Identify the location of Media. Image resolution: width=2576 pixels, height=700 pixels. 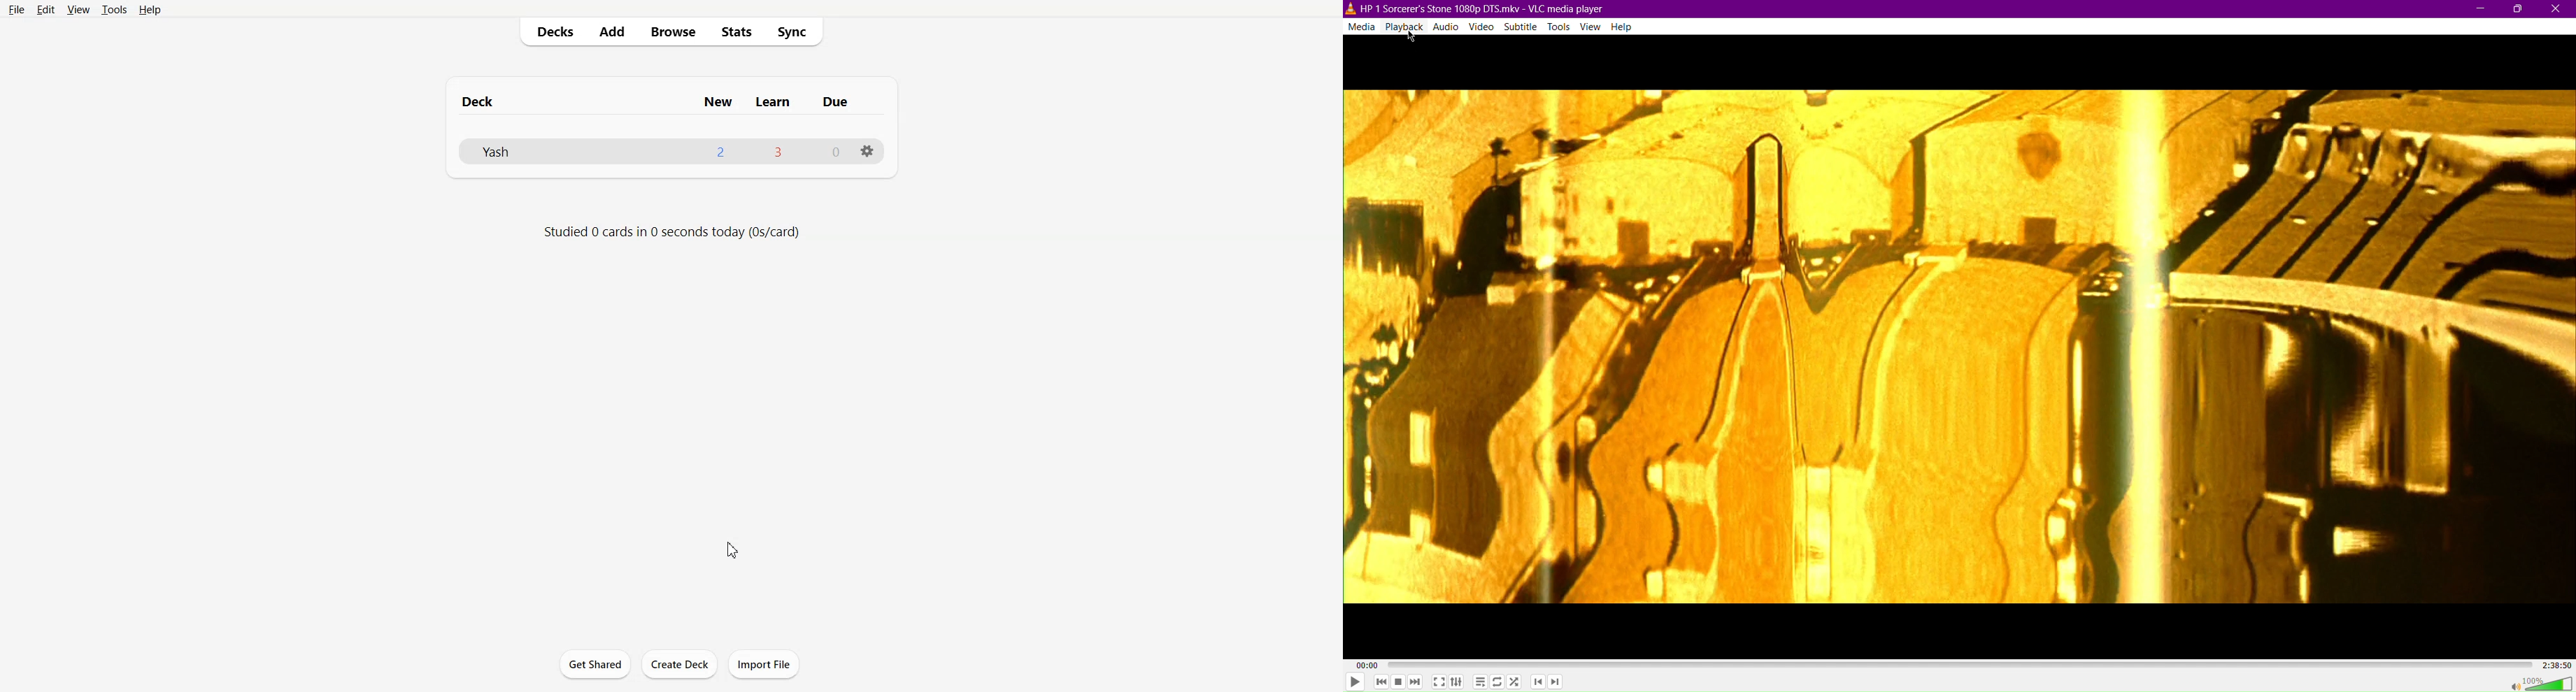
(1362, 24).